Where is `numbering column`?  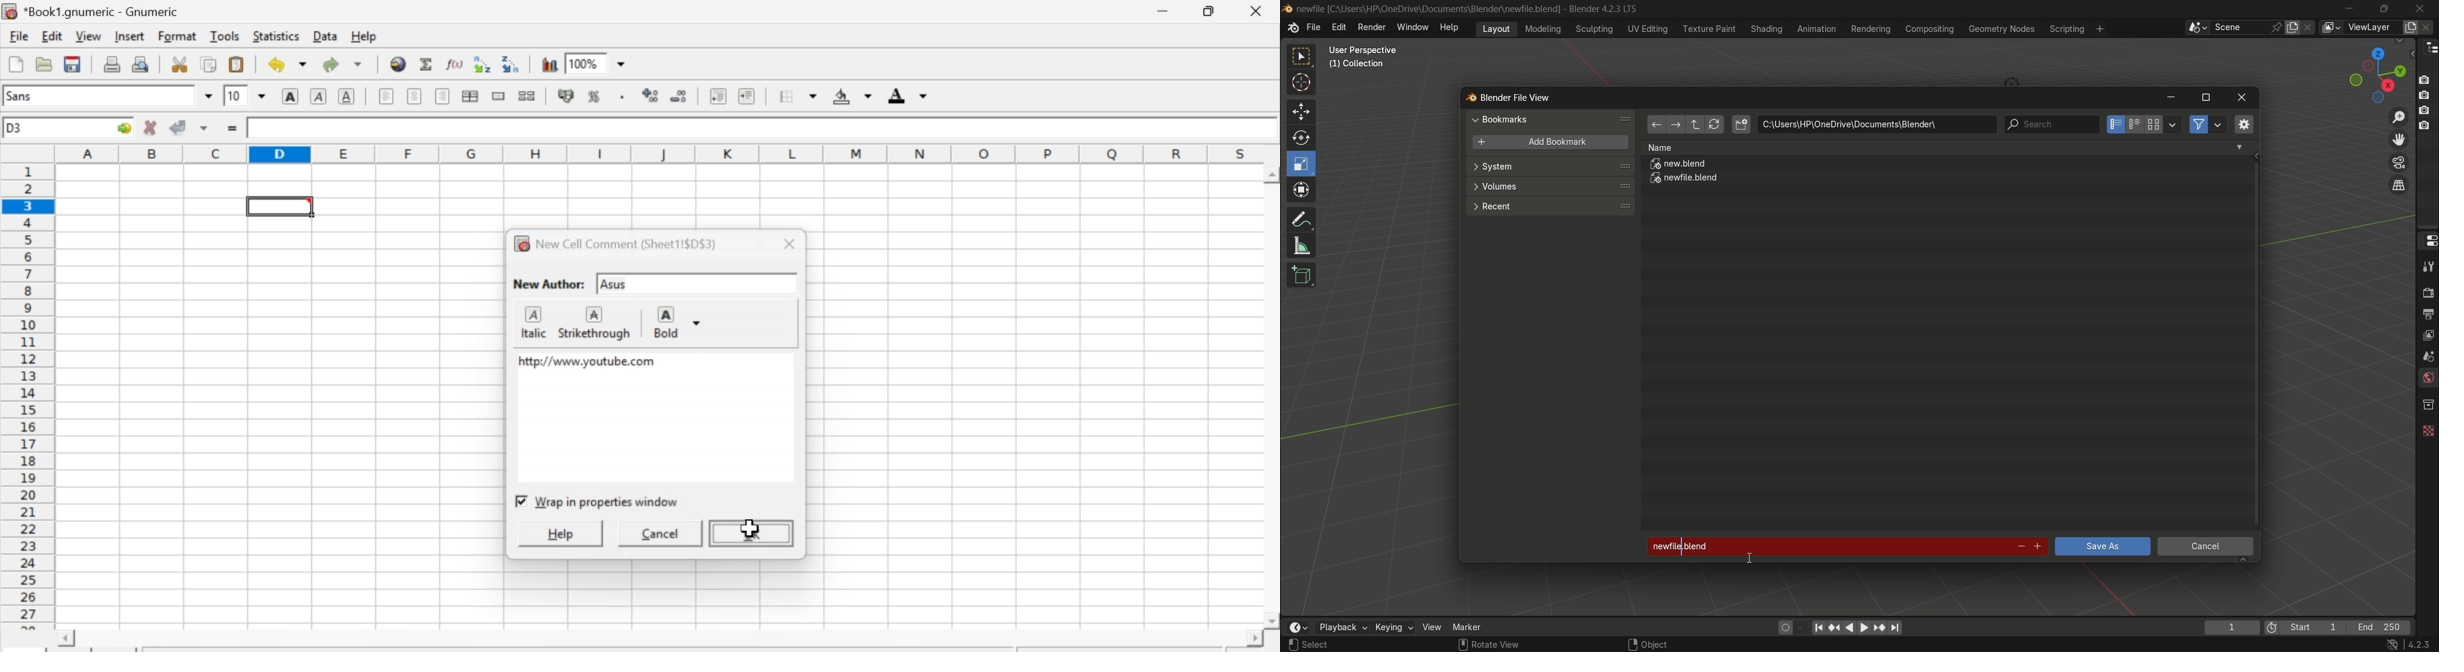
numbering column is located at coordinates (30, 396).